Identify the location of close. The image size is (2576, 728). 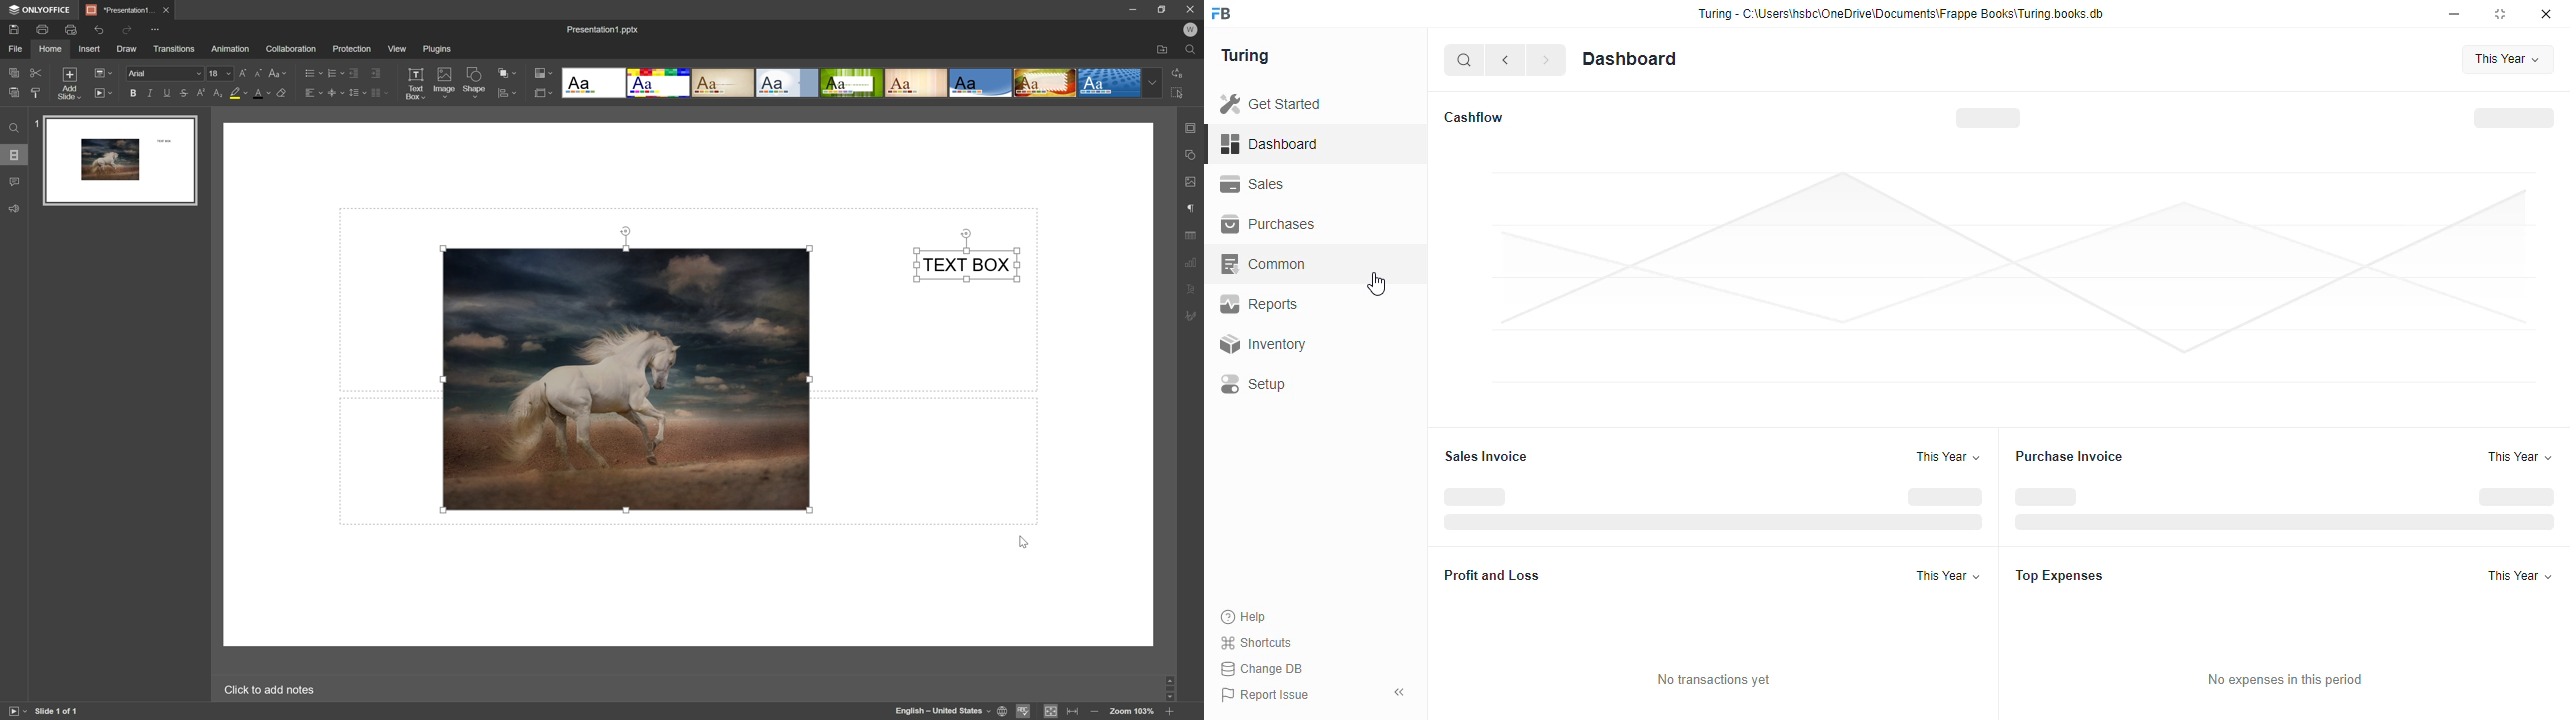
(167, 10).